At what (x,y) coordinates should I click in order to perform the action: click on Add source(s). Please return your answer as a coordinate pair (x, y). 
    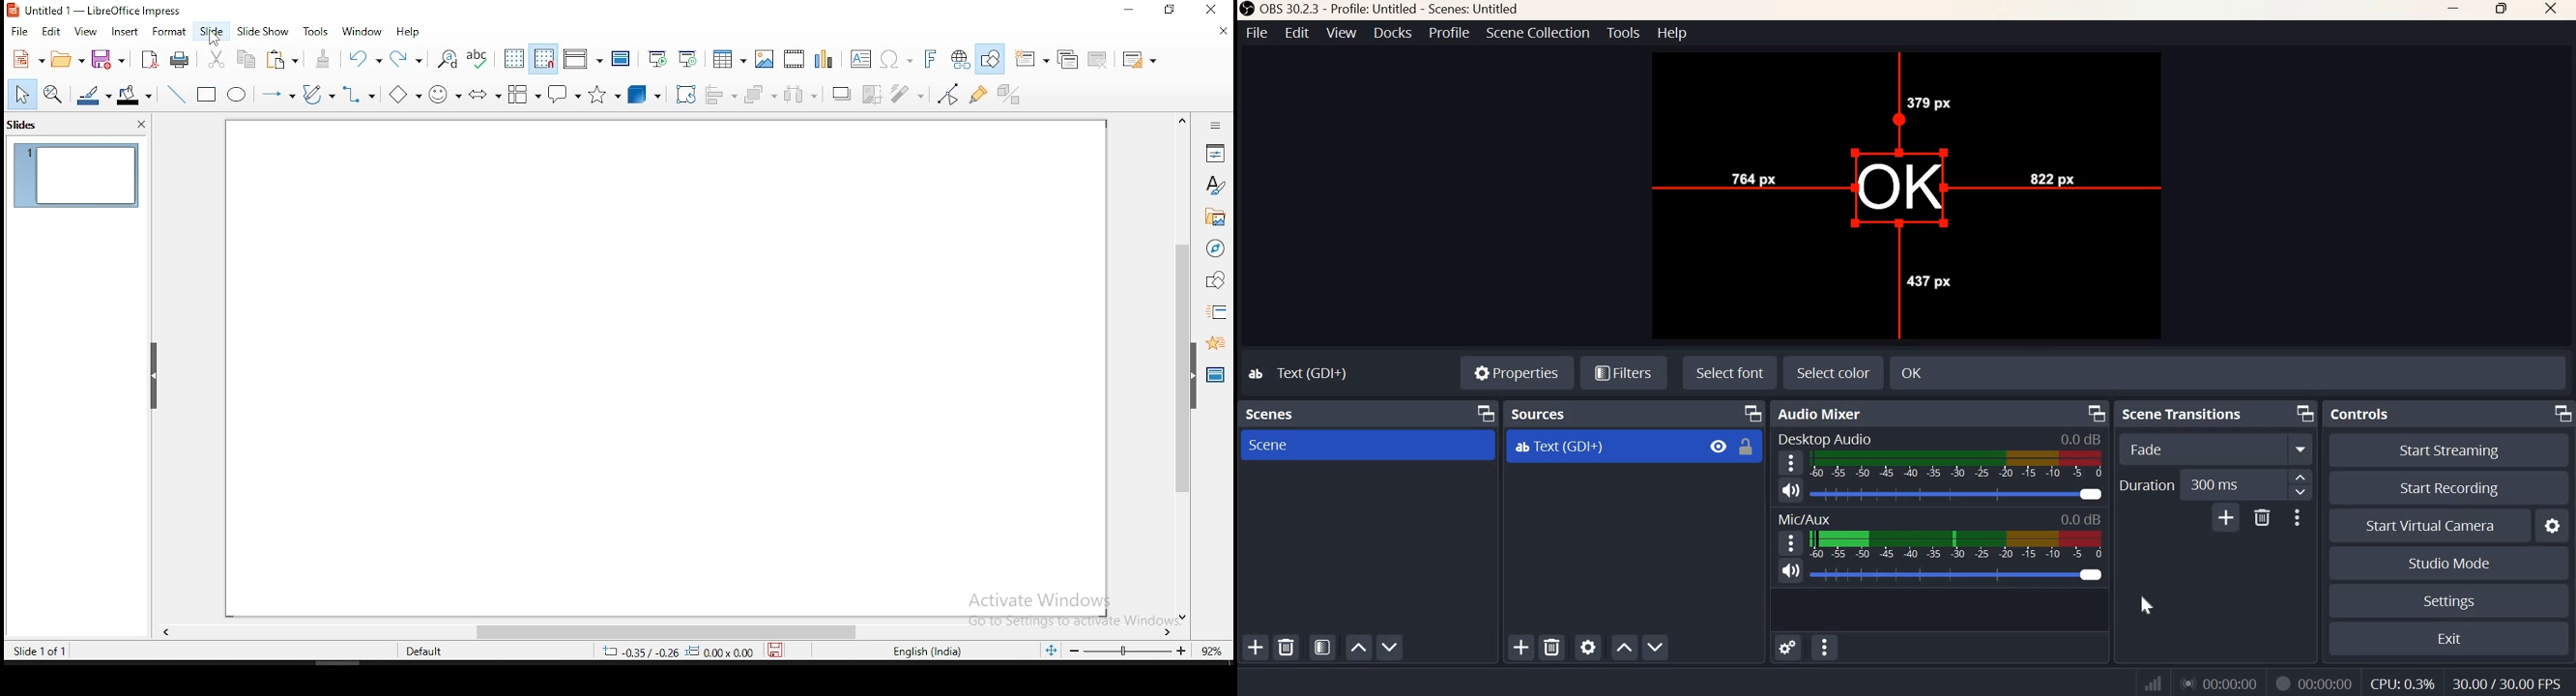
    Looking at the image, I should click on (1522, 648).